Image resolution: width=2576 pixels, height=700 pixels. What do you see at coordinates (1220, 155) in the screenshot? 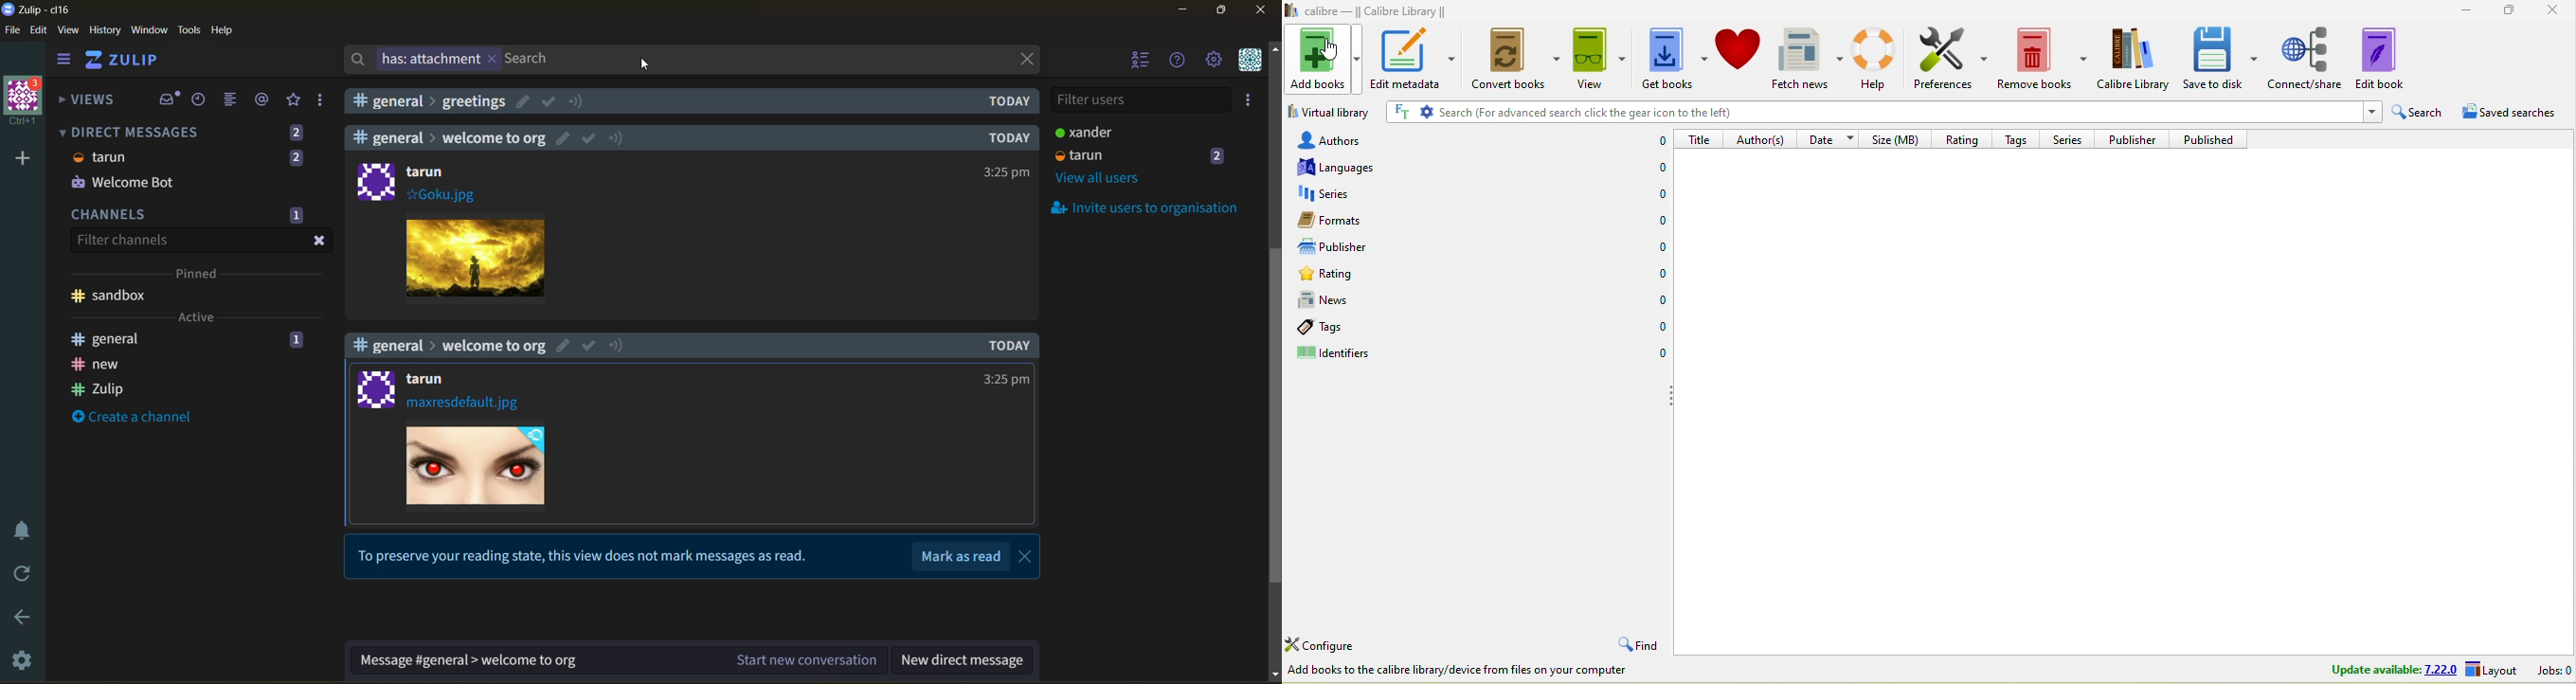
I see `2` at bounding box center [1220, 155].